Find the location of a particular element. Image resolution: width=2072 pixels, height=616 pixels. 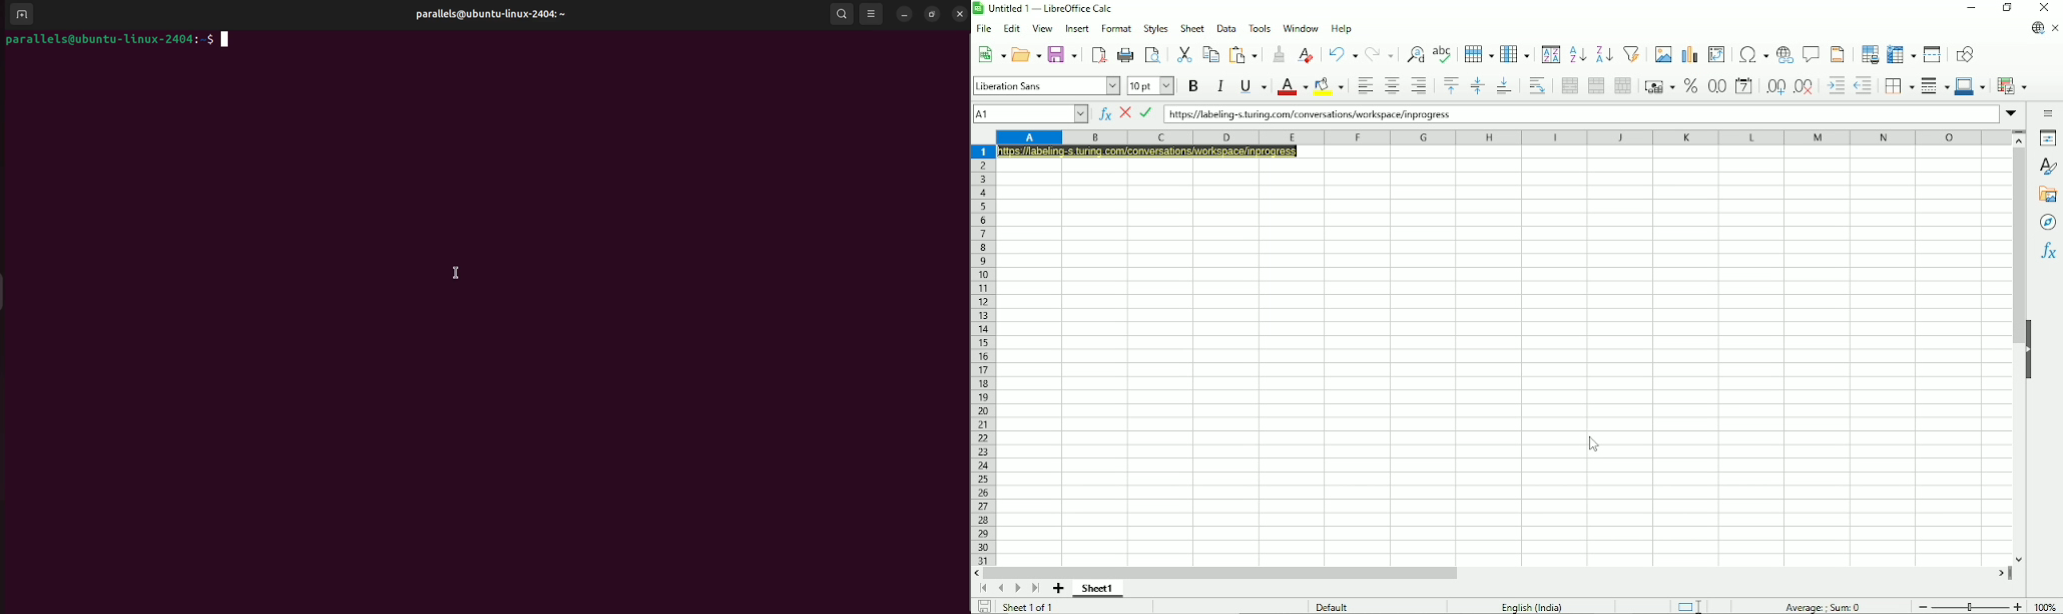

https://labeling-s.turing.com/conversations/workspace/inprogress is located at coordinates (1309, 115).